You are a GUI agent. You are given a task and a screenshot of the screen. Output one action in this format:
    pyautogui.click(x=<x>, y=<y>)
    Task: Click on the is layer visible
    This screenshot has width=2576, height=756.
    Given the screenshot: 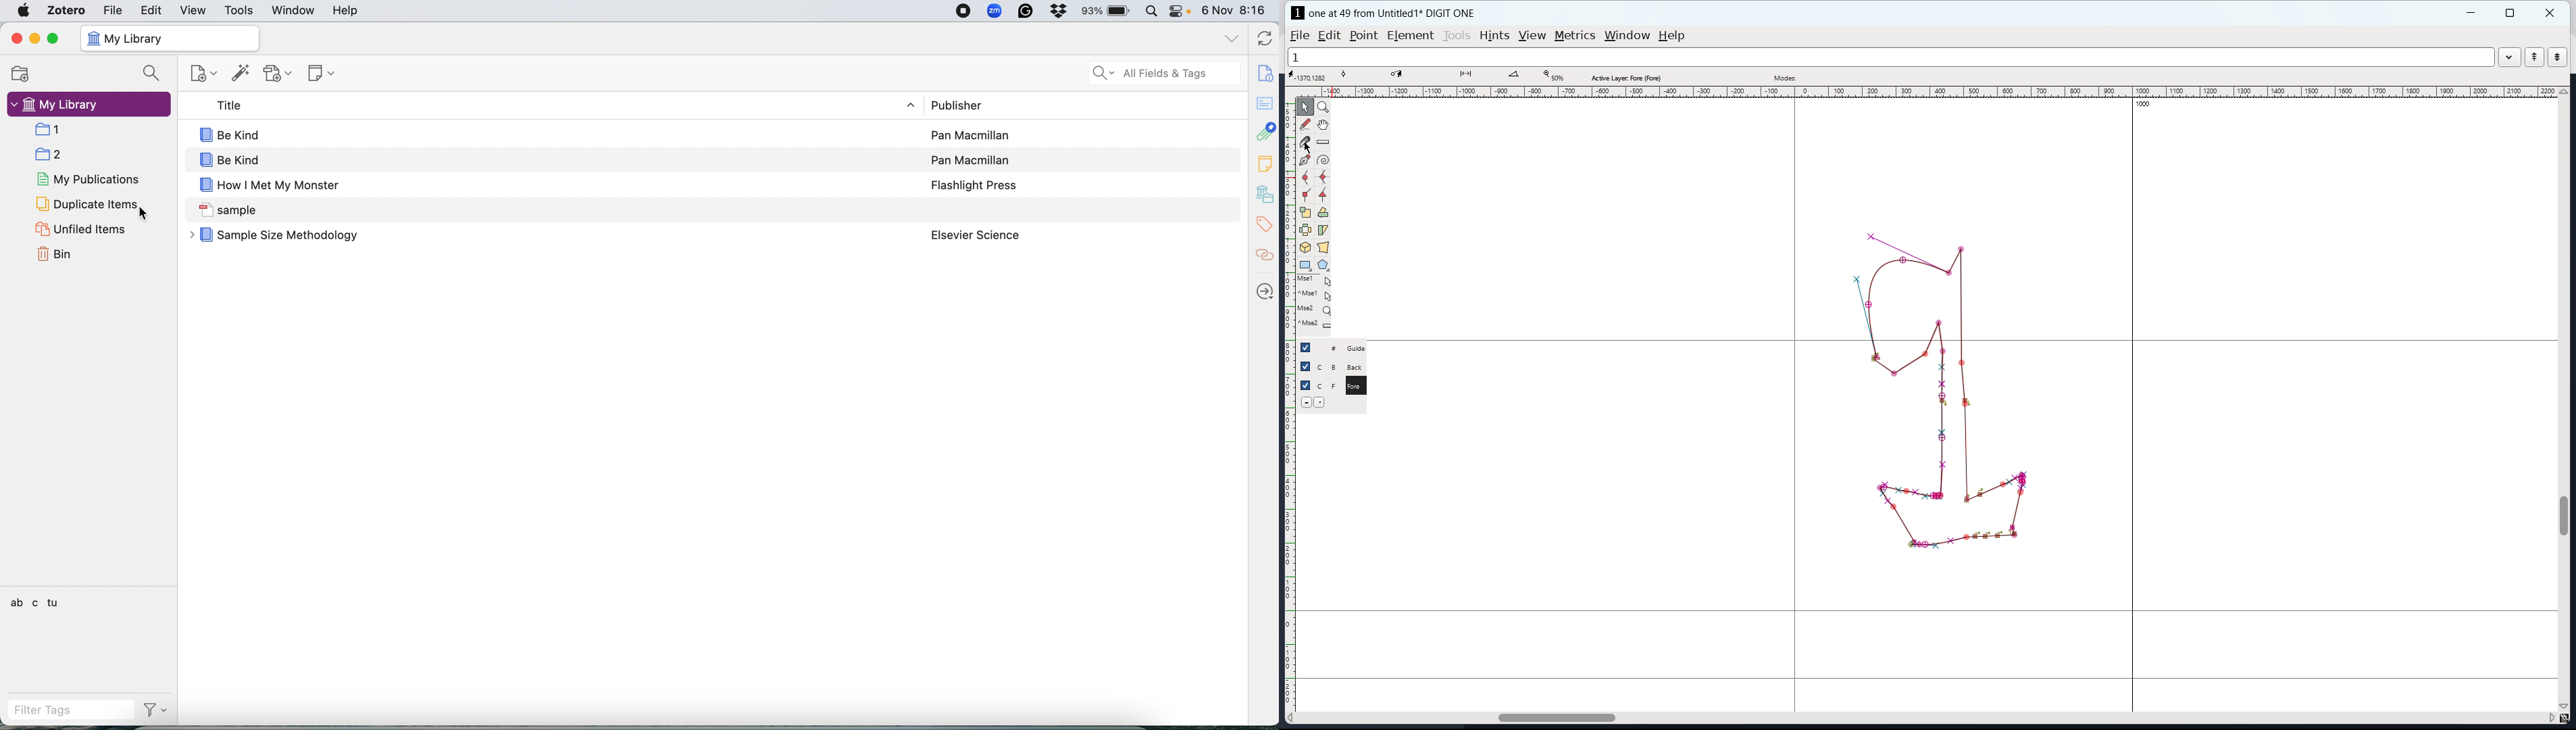 What is the action you would take?
    pyautogui.click(x=1306, y=385)
    